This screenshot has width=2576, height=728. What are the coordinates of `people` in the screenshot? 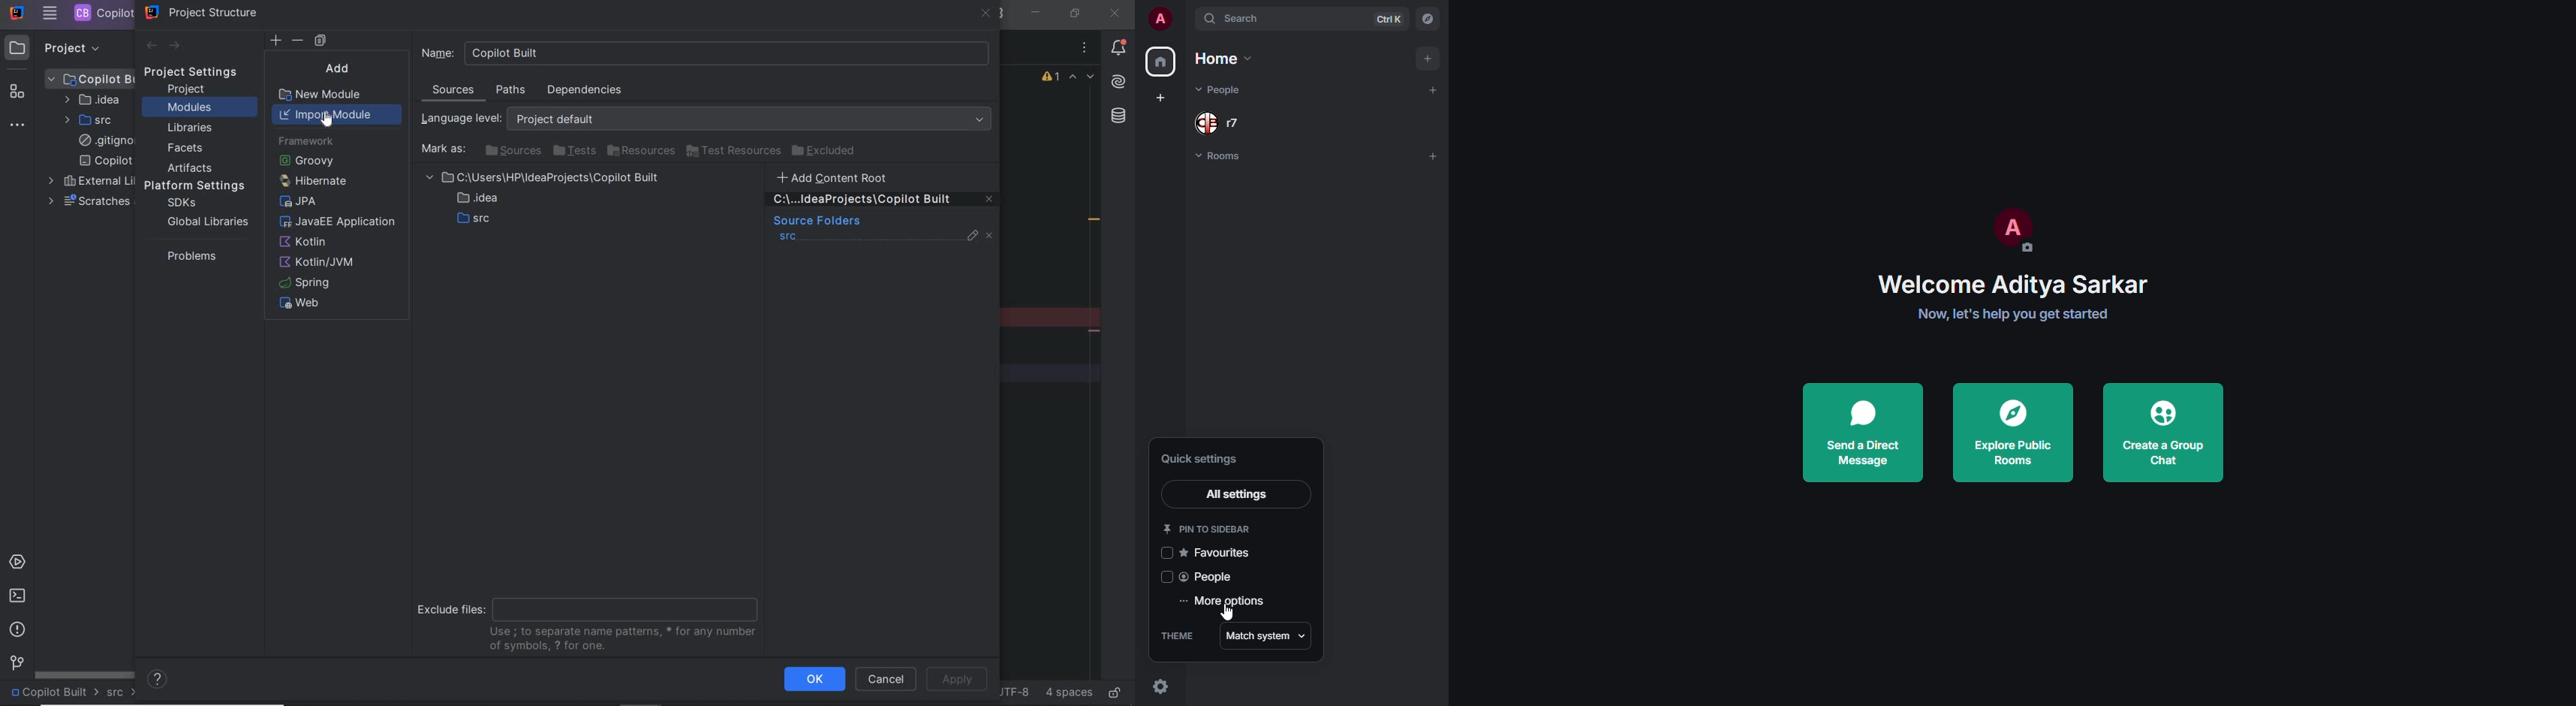 It's located at (1214, 122).